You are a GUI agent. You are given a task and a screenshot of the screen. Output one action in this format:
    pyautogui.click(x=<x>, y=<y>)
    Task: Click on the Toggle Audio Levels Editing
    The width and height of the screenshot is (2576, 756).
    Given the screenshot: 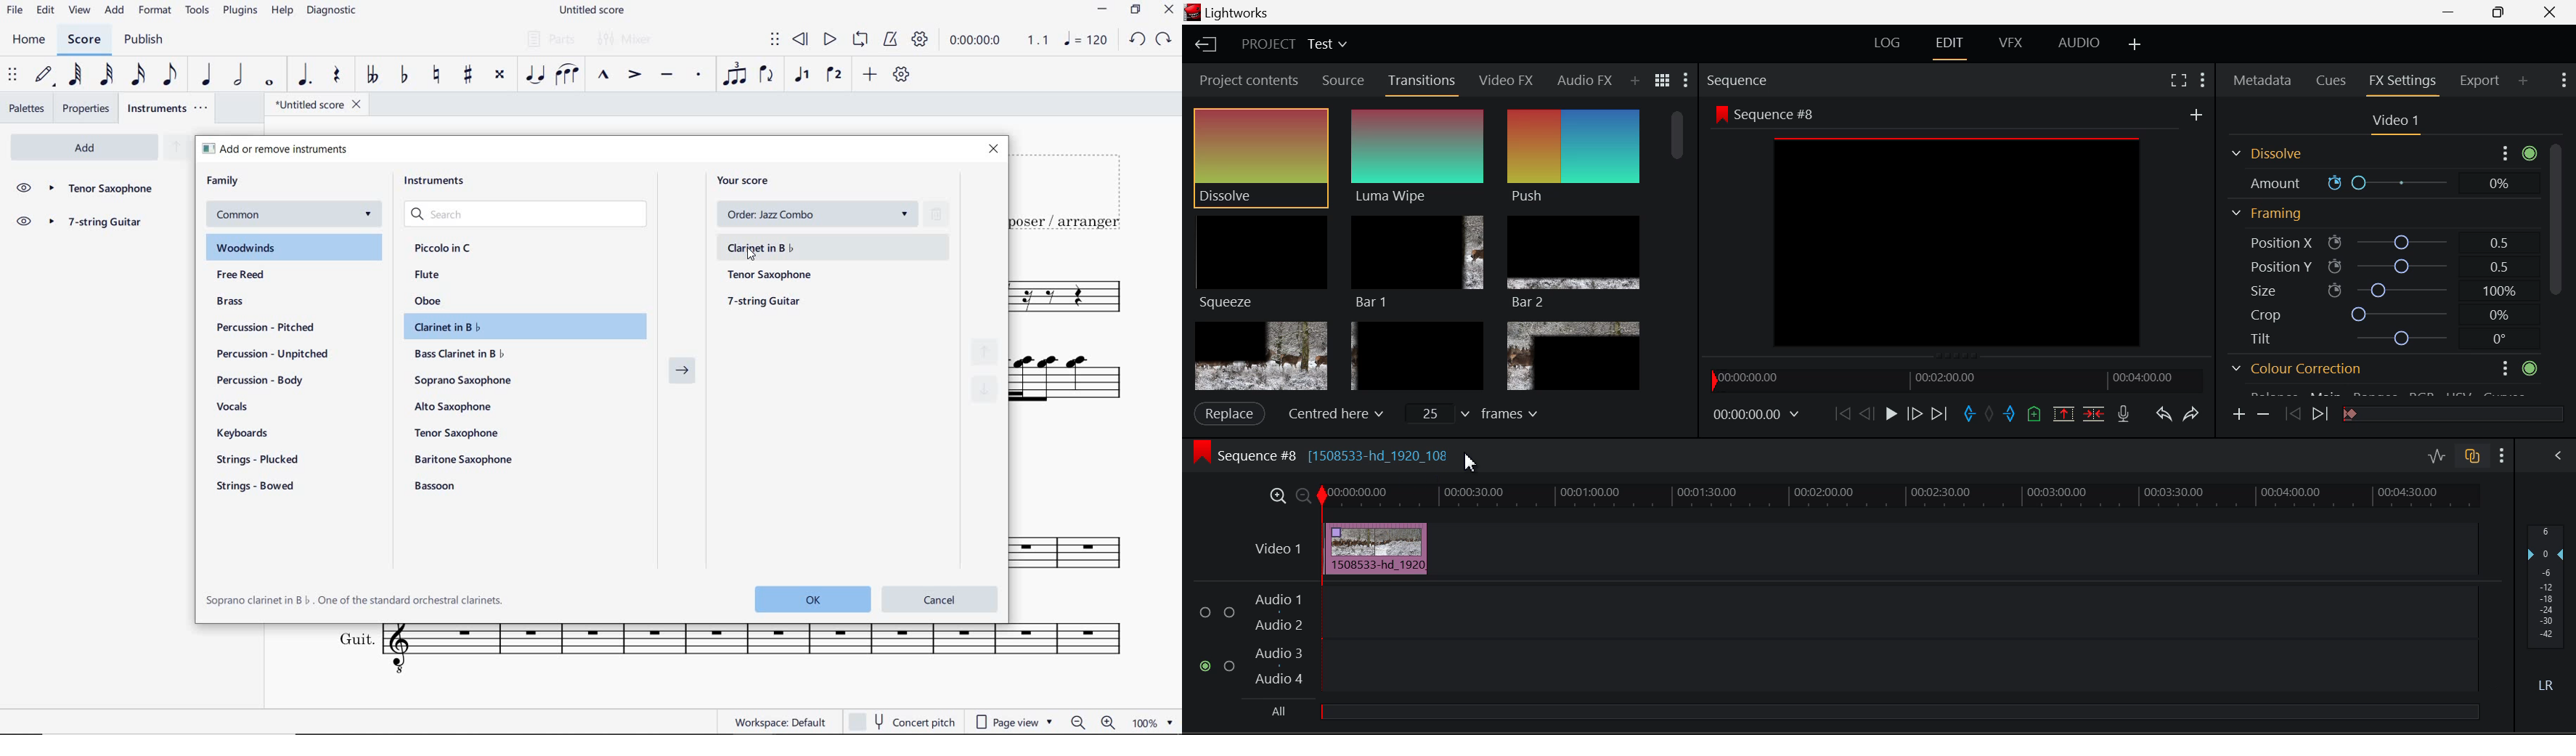 What is the action you would take?
    pyautogui.click(x=2436, y=459)
    